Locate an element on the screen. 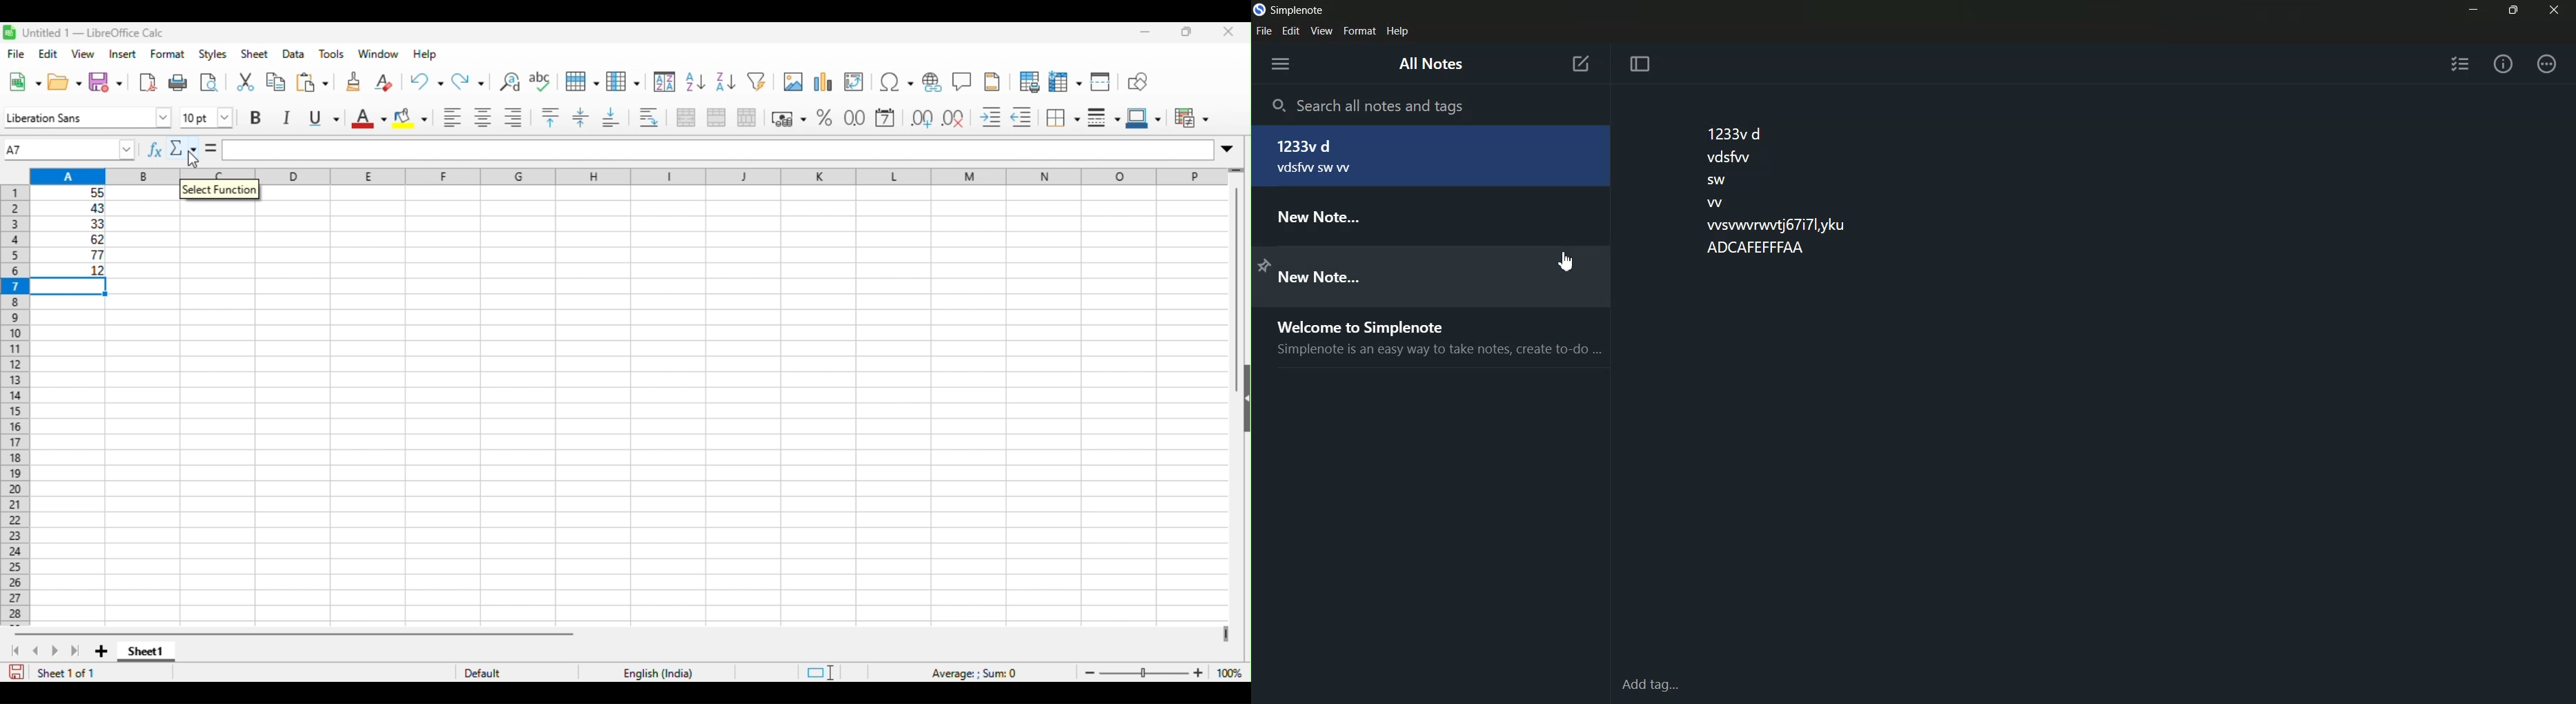 Image resolution: width=2576 pixels, height=728 pixels. background color is located at coordinates (411, 118).